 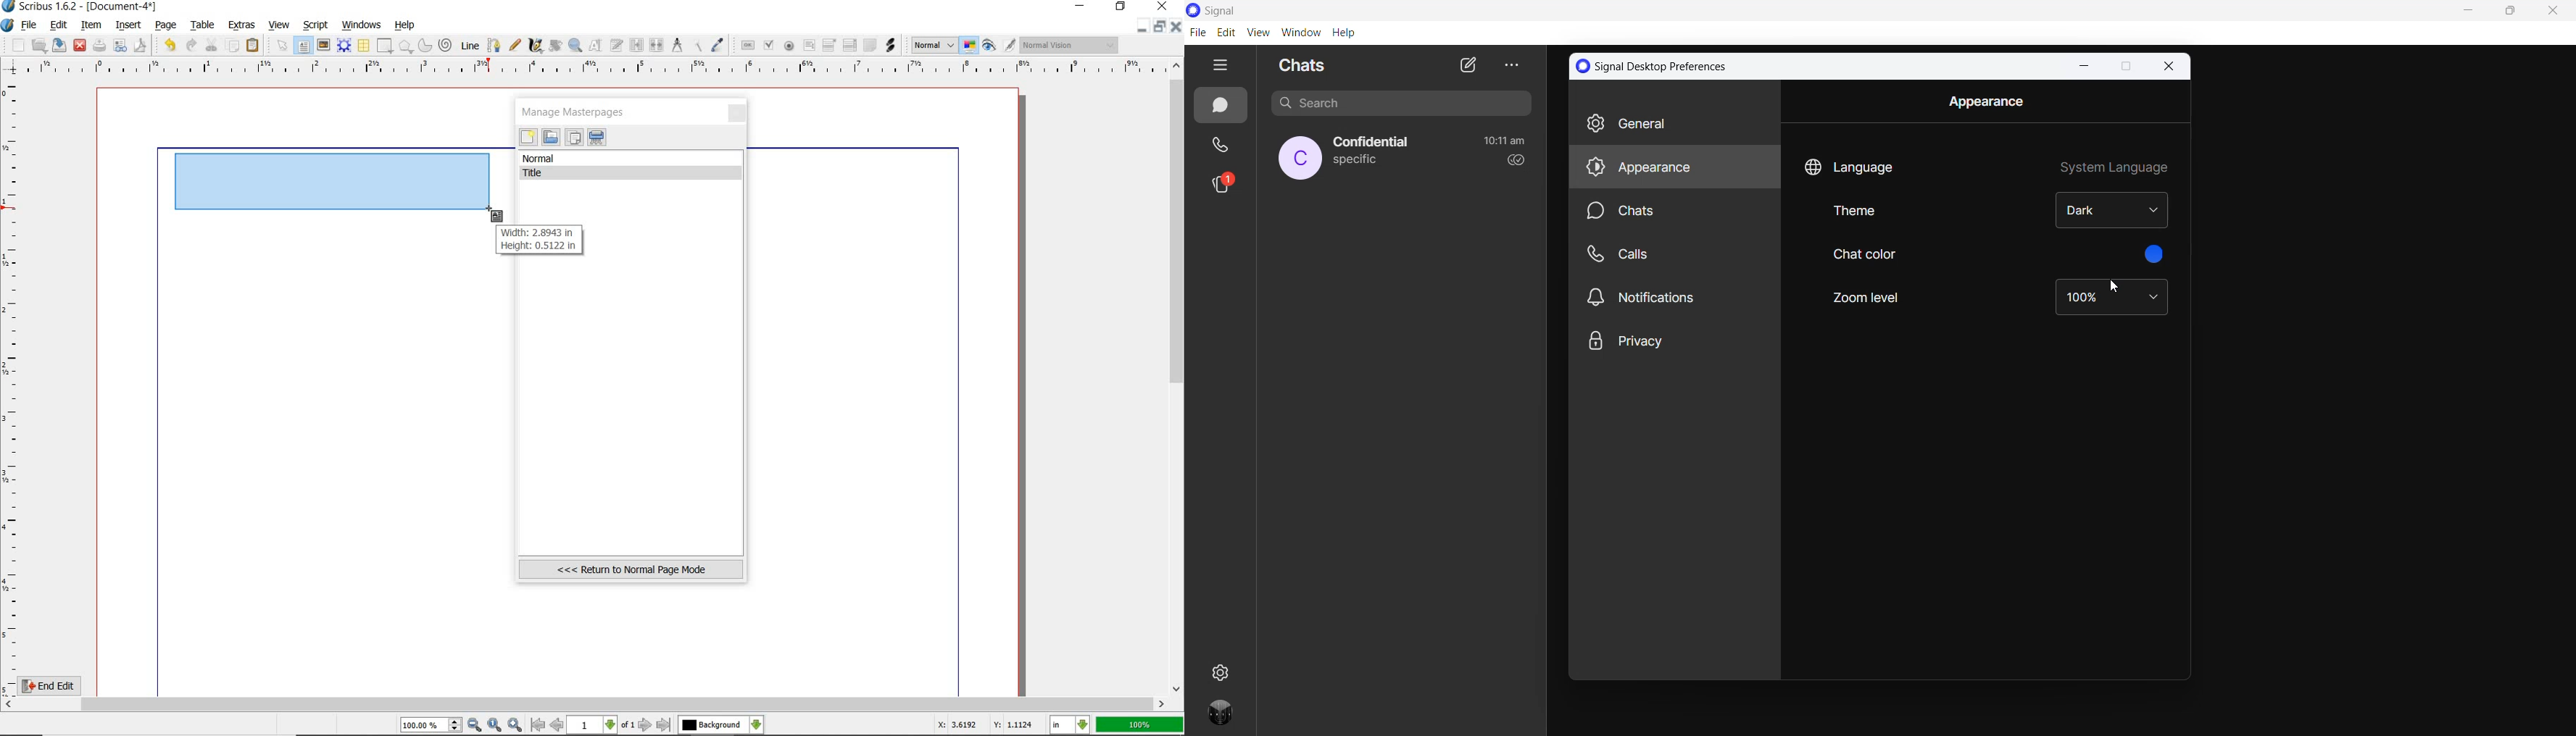 I want to click on extras, so click(x=243, y=25).